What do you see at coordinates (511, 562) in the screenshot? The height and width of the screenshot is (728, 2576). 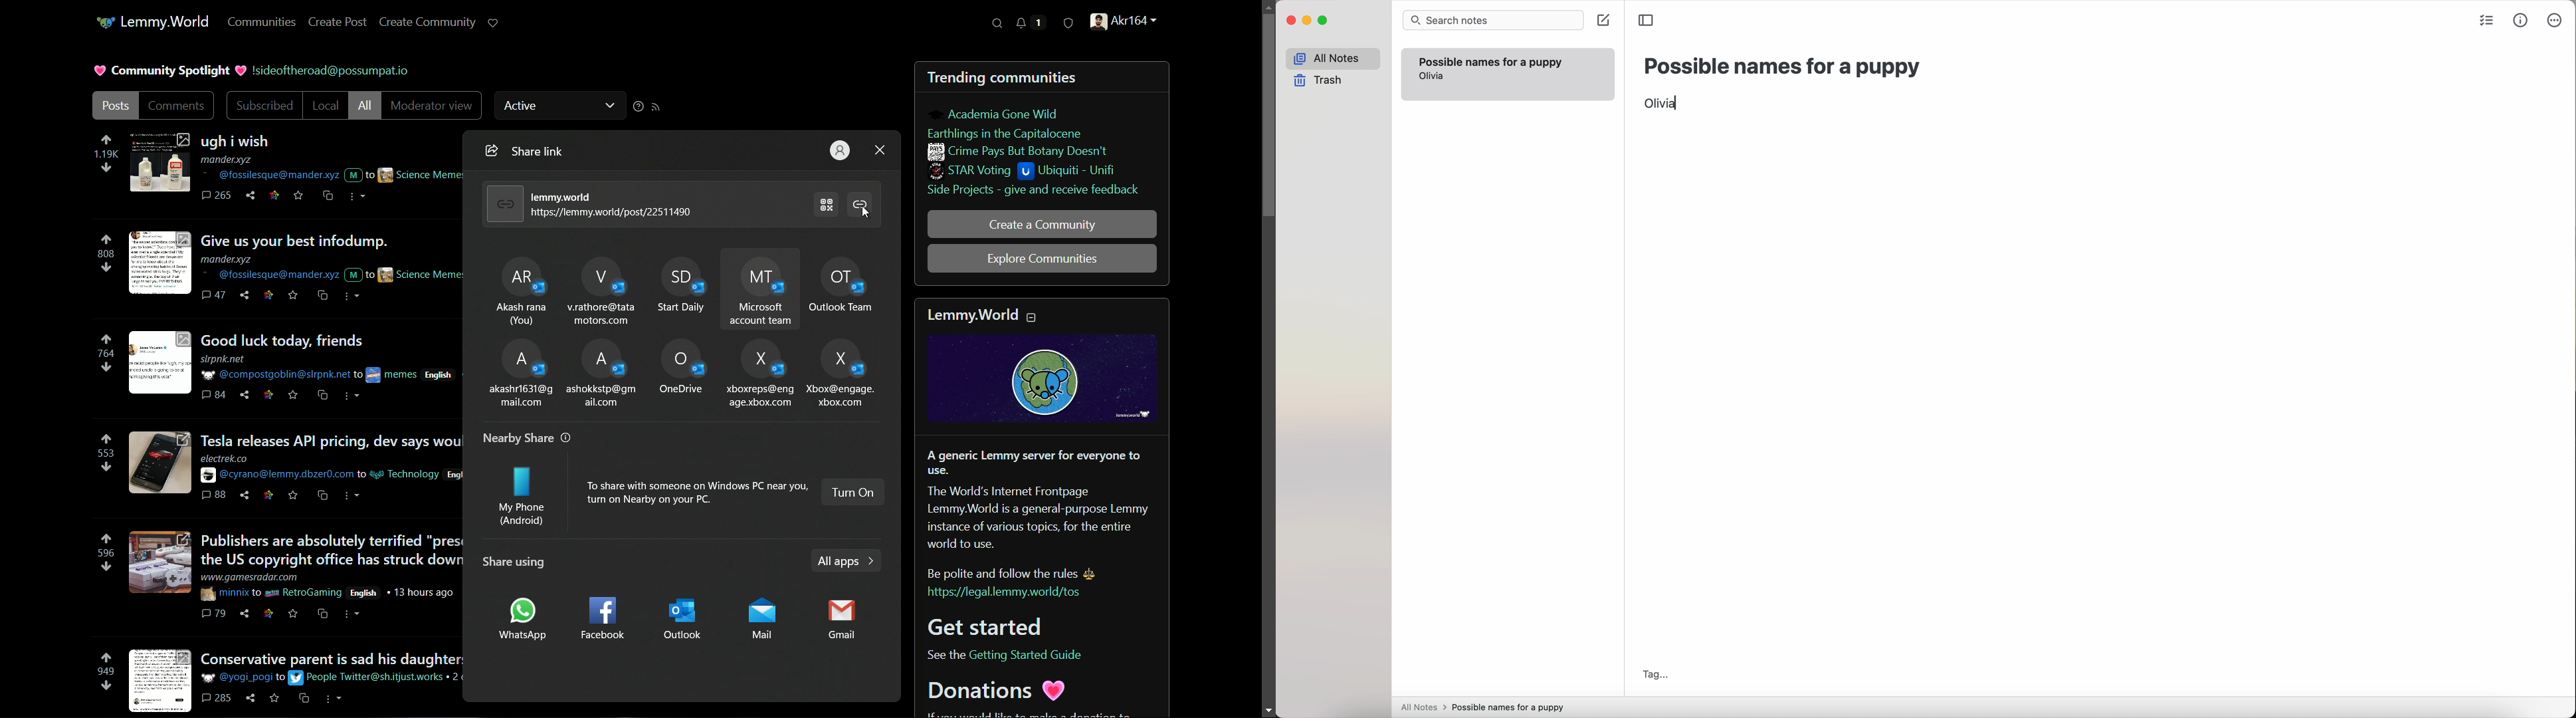 I see `share using` at bounding box center [511, 562].